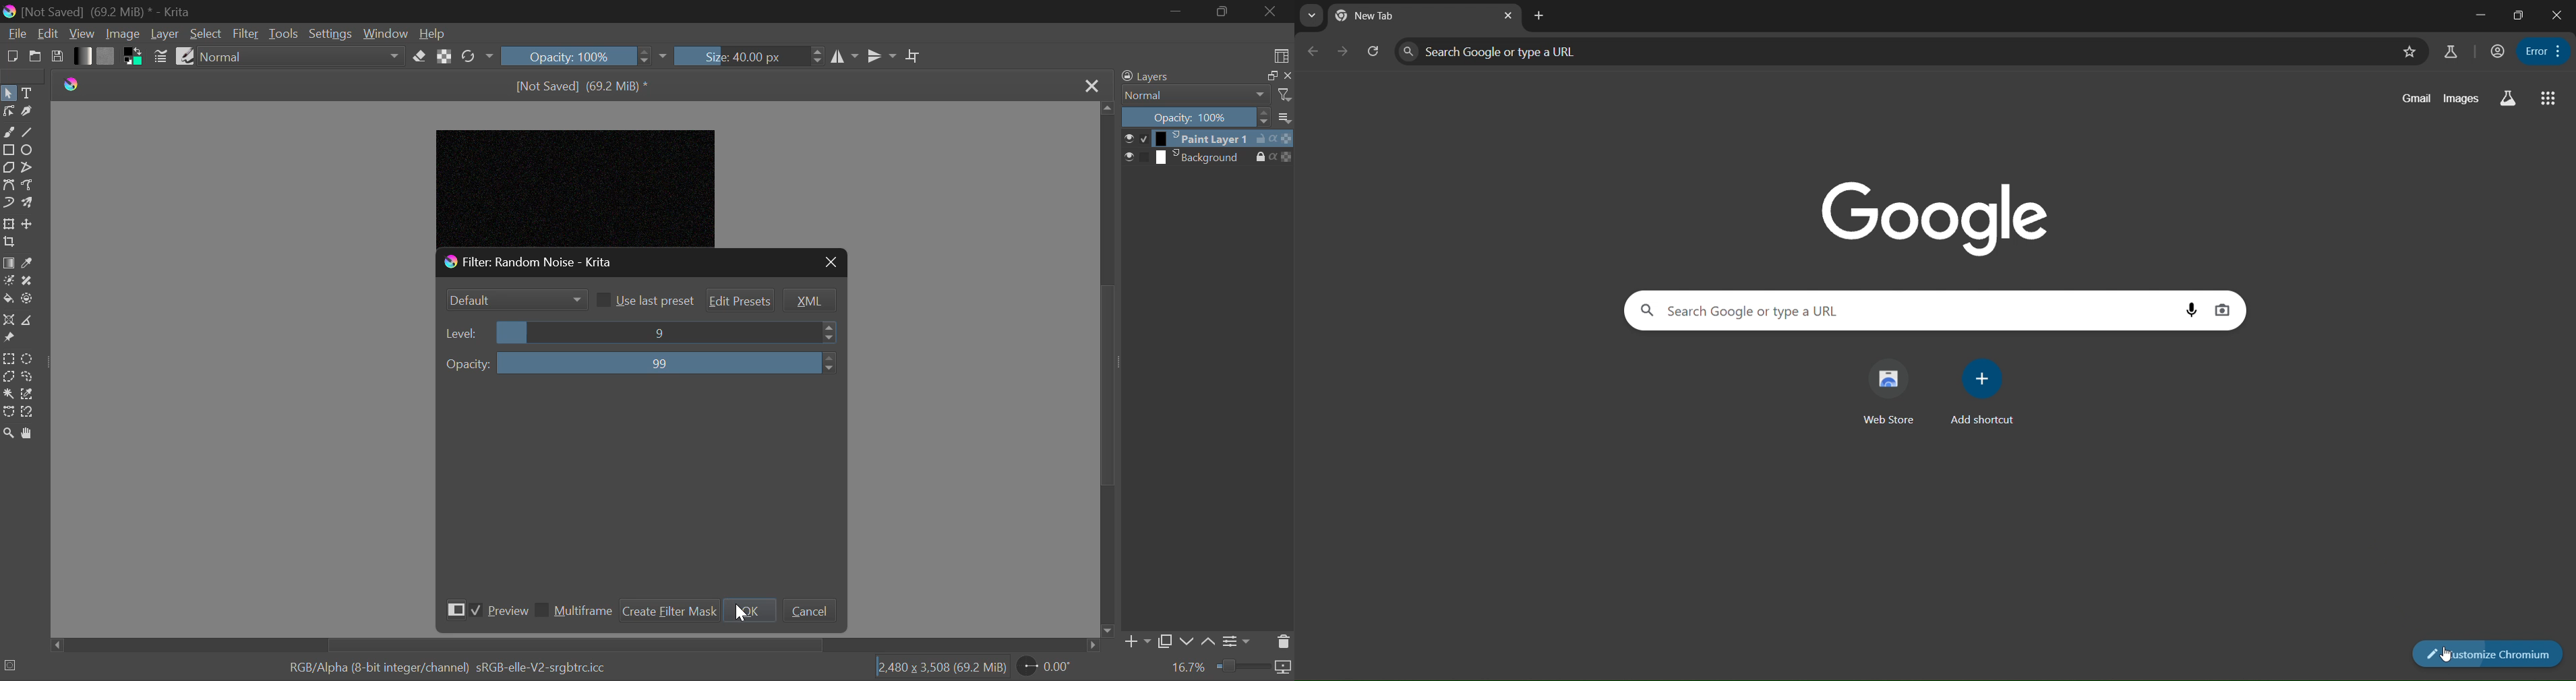  Describe the element at coordinates (1164, 640) in the screenshot. I see `Copy Layer` at that location.